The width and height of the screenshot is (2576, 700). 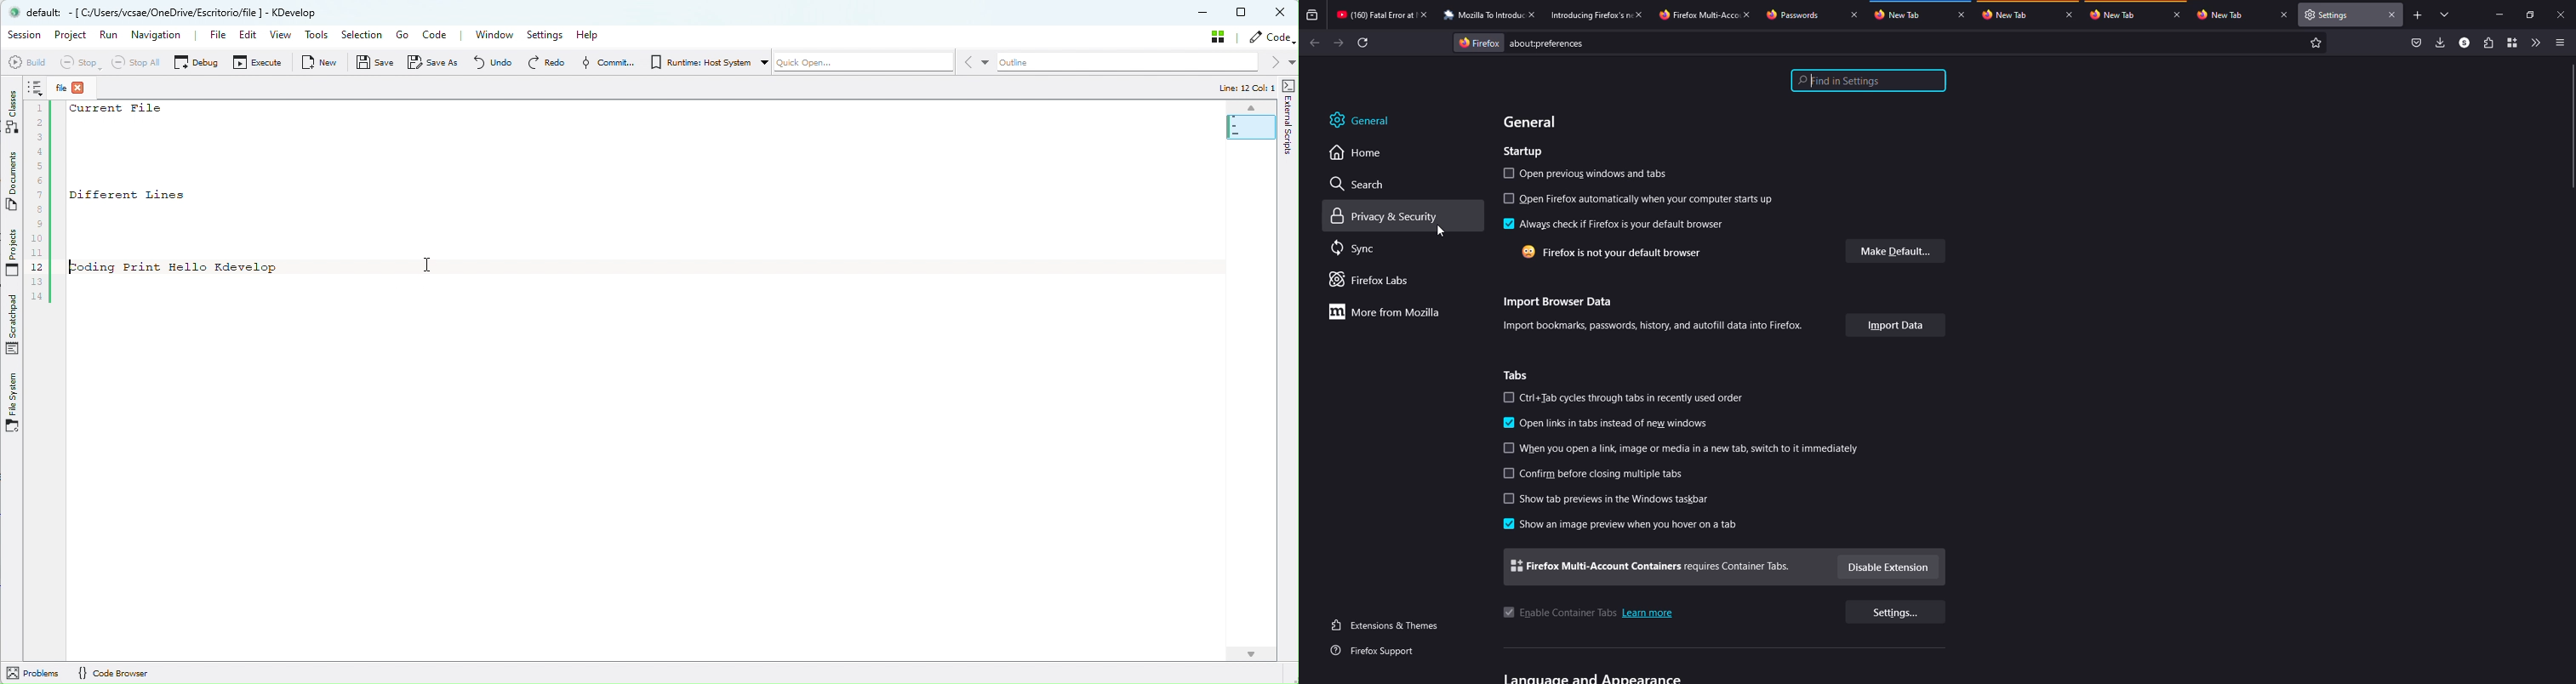 What do you see at coordinates (1388, 311) in the screenshot?
I see `more` at bounding box center [1388, 311].